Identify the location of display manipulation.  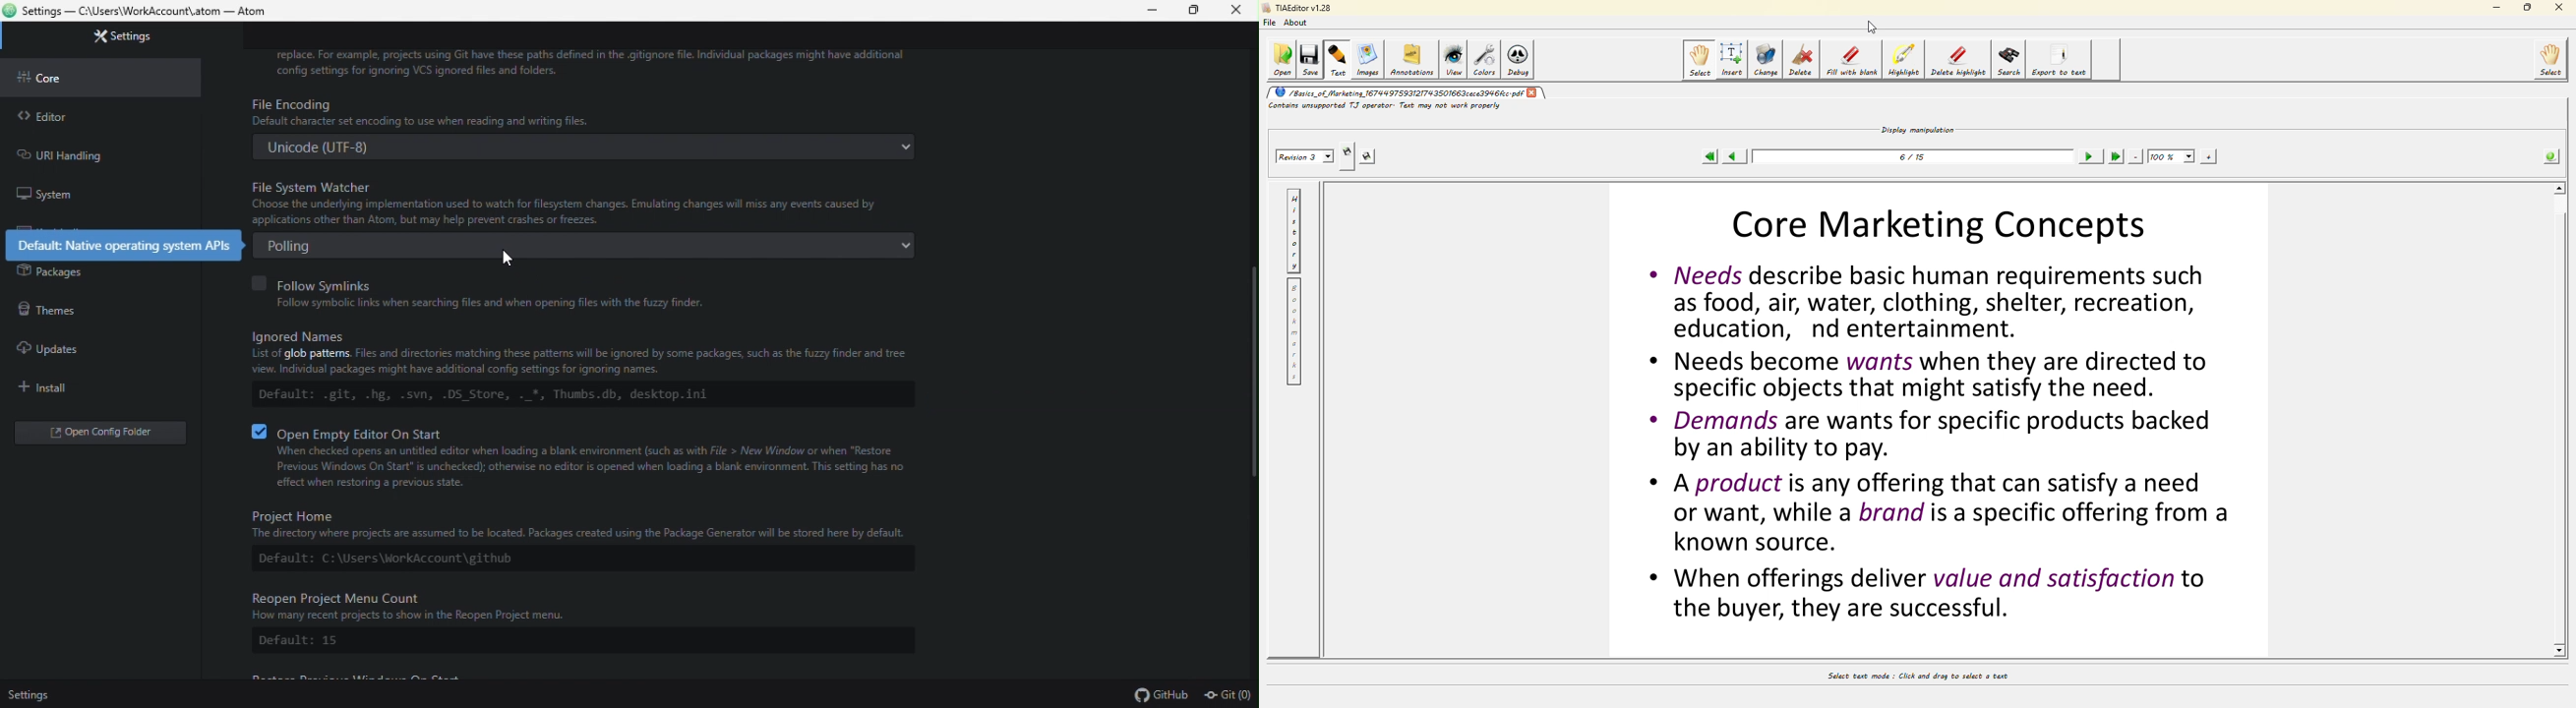
(1919, 128).